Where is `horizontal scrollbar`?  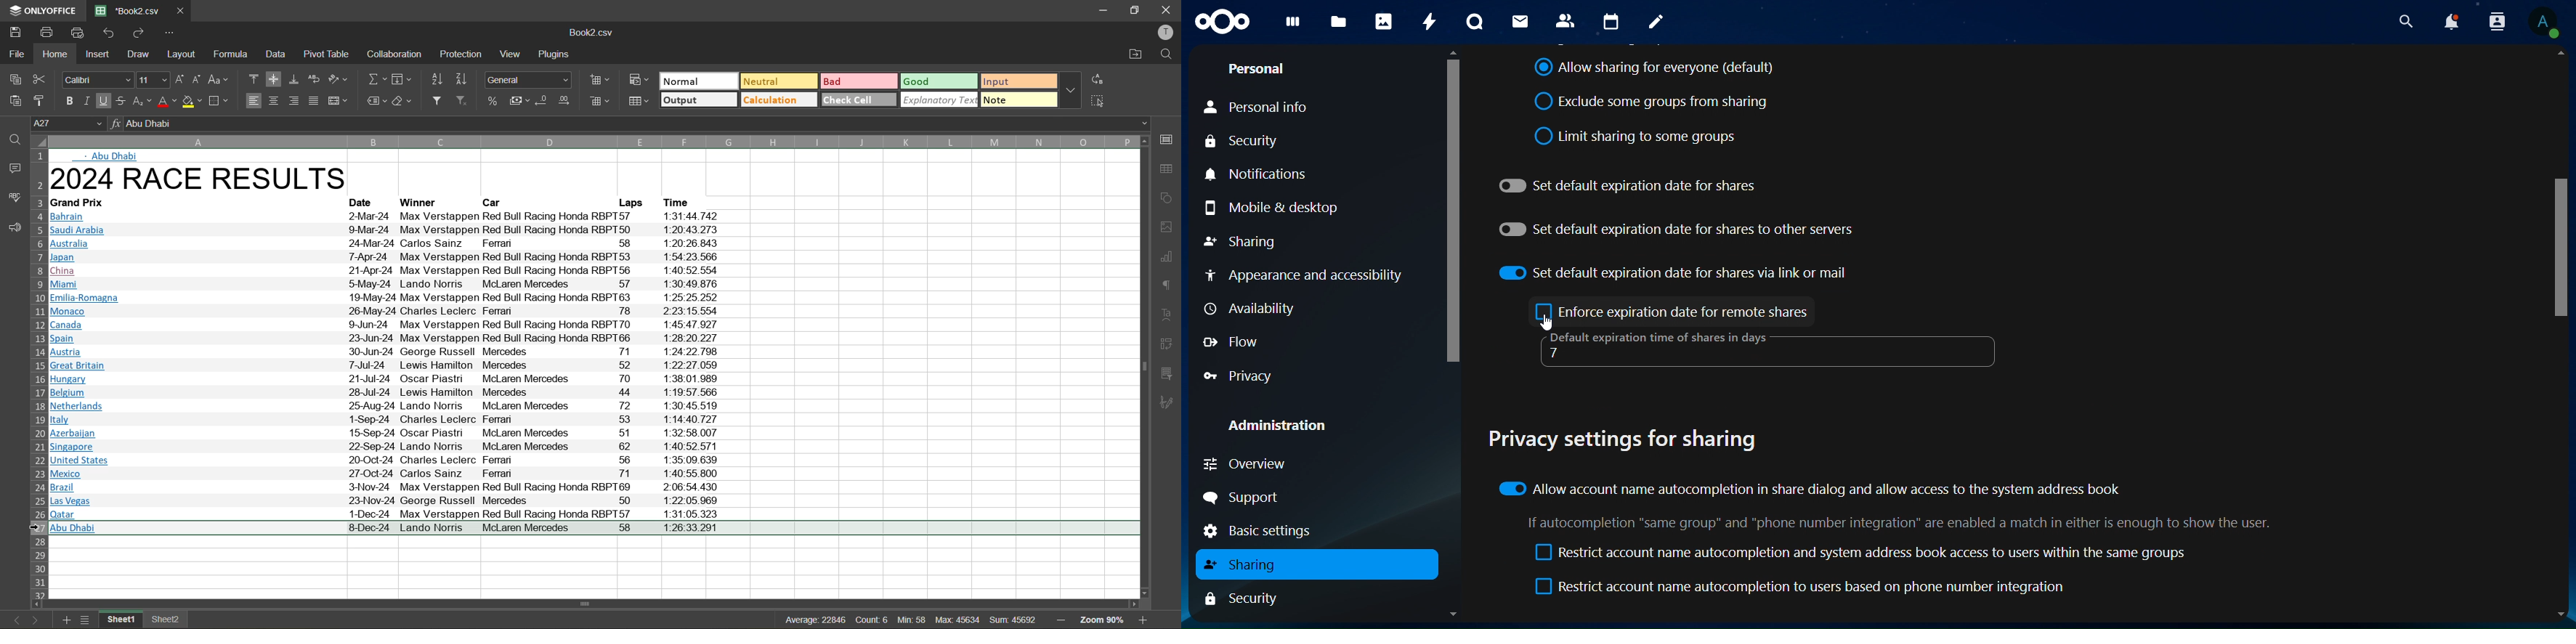 horizontal scrollbar is located at coordinates (590, 603).